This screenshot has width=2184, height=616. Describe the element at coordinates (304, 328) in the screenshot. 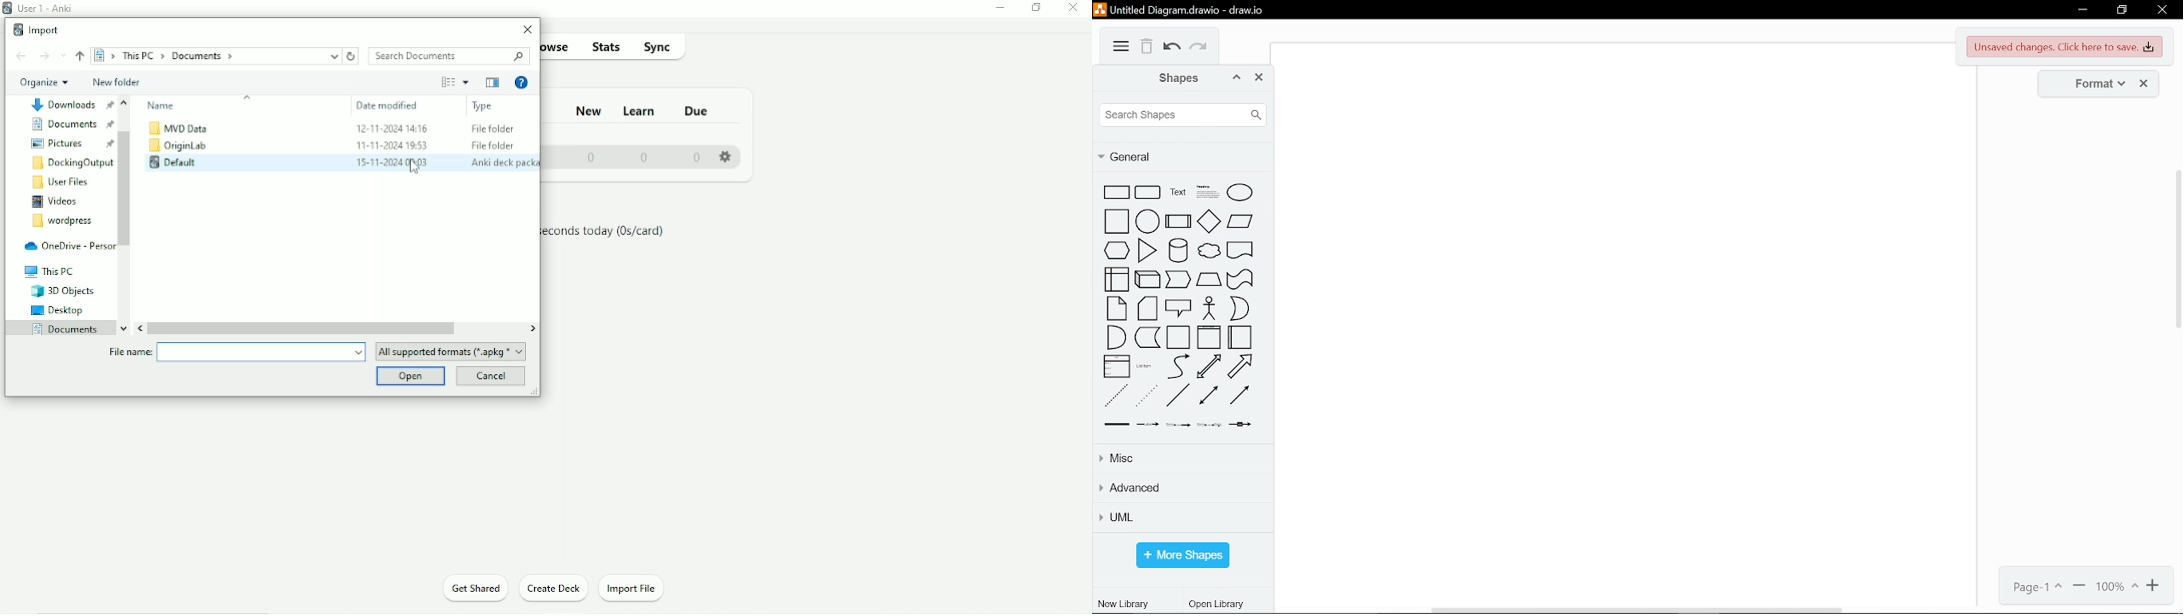

I see `Horizontal scrollbar` at that location.